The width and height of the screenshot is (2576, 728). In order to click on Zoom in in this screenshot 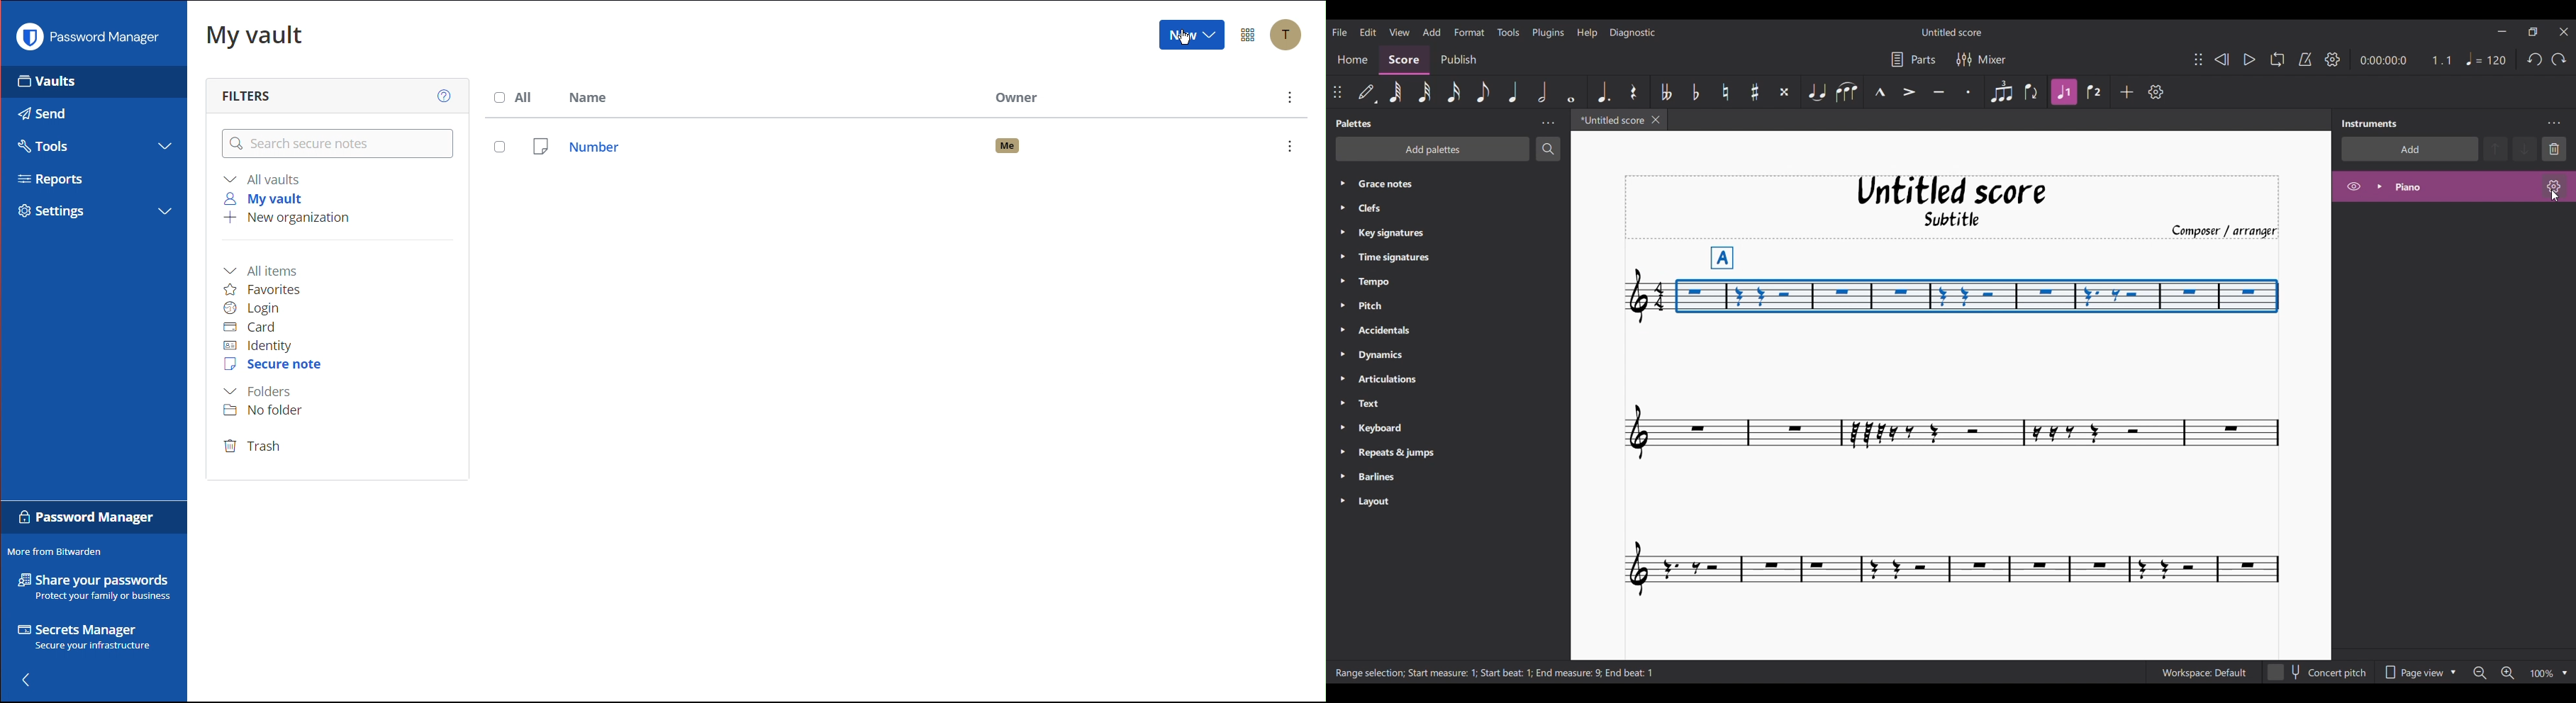, I will do `click(2507, 673)`.